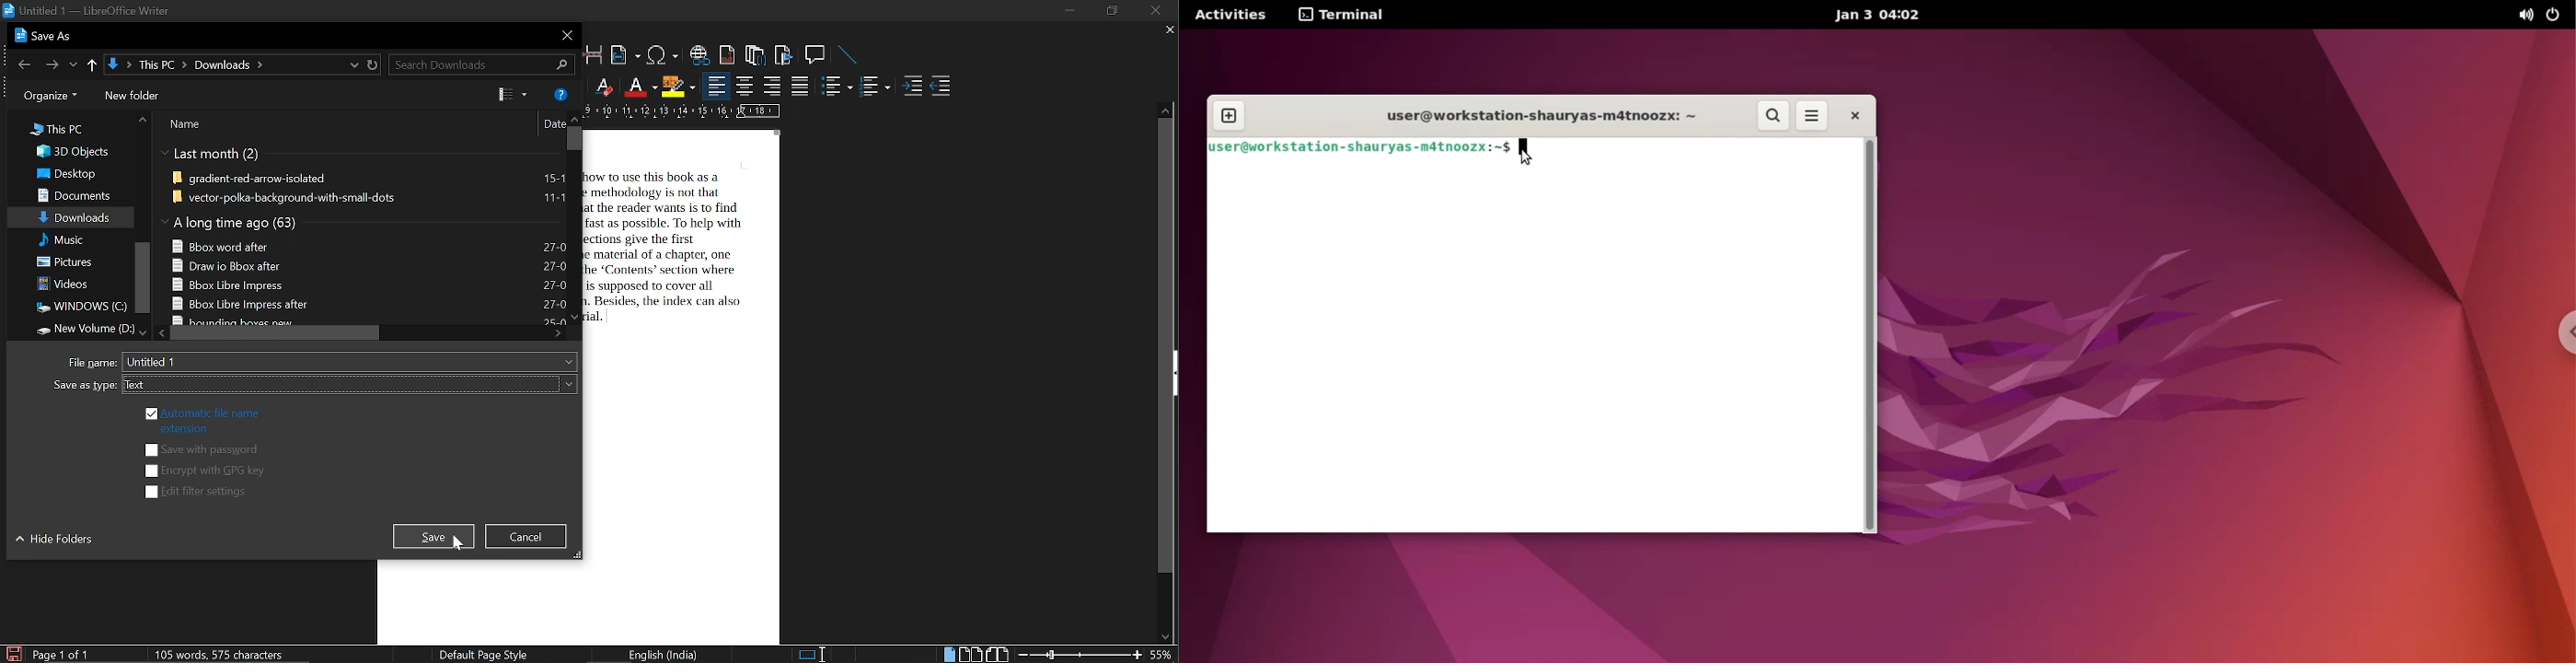  I want to click on insert comment, so click(816, 55).